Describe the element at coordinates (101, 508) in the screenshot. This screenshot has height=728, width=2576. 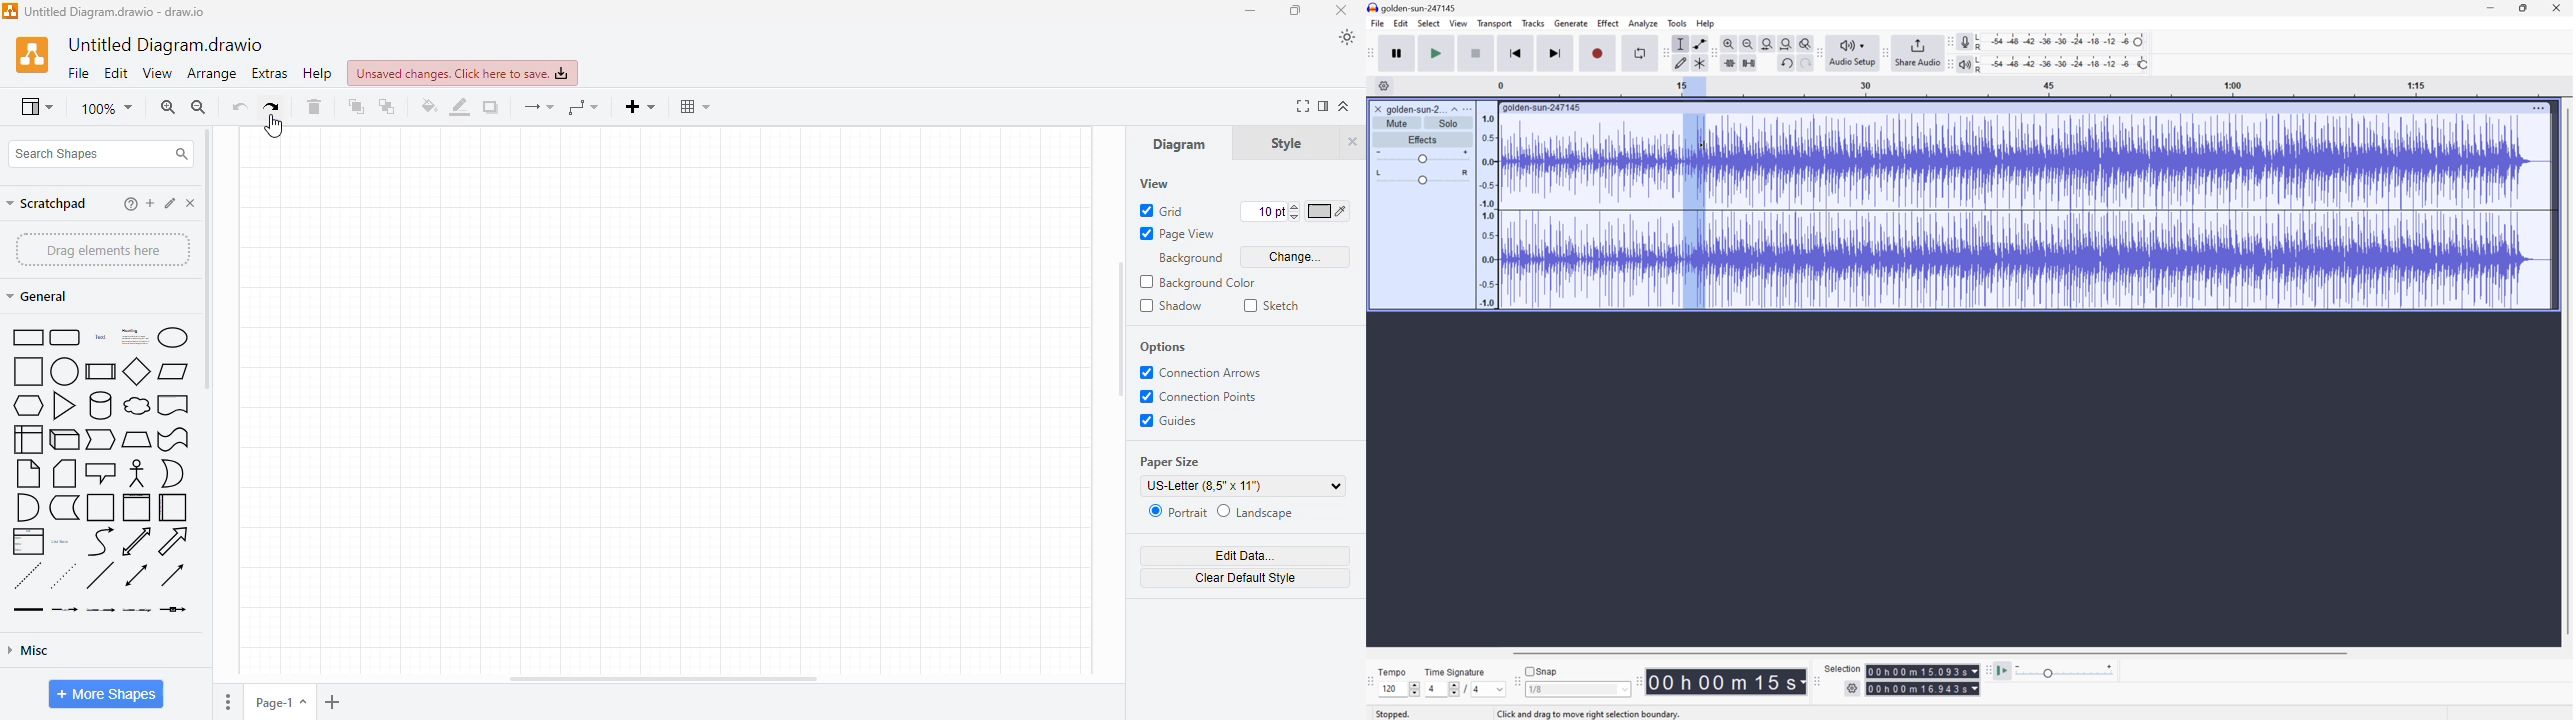
I see `container` at that location.